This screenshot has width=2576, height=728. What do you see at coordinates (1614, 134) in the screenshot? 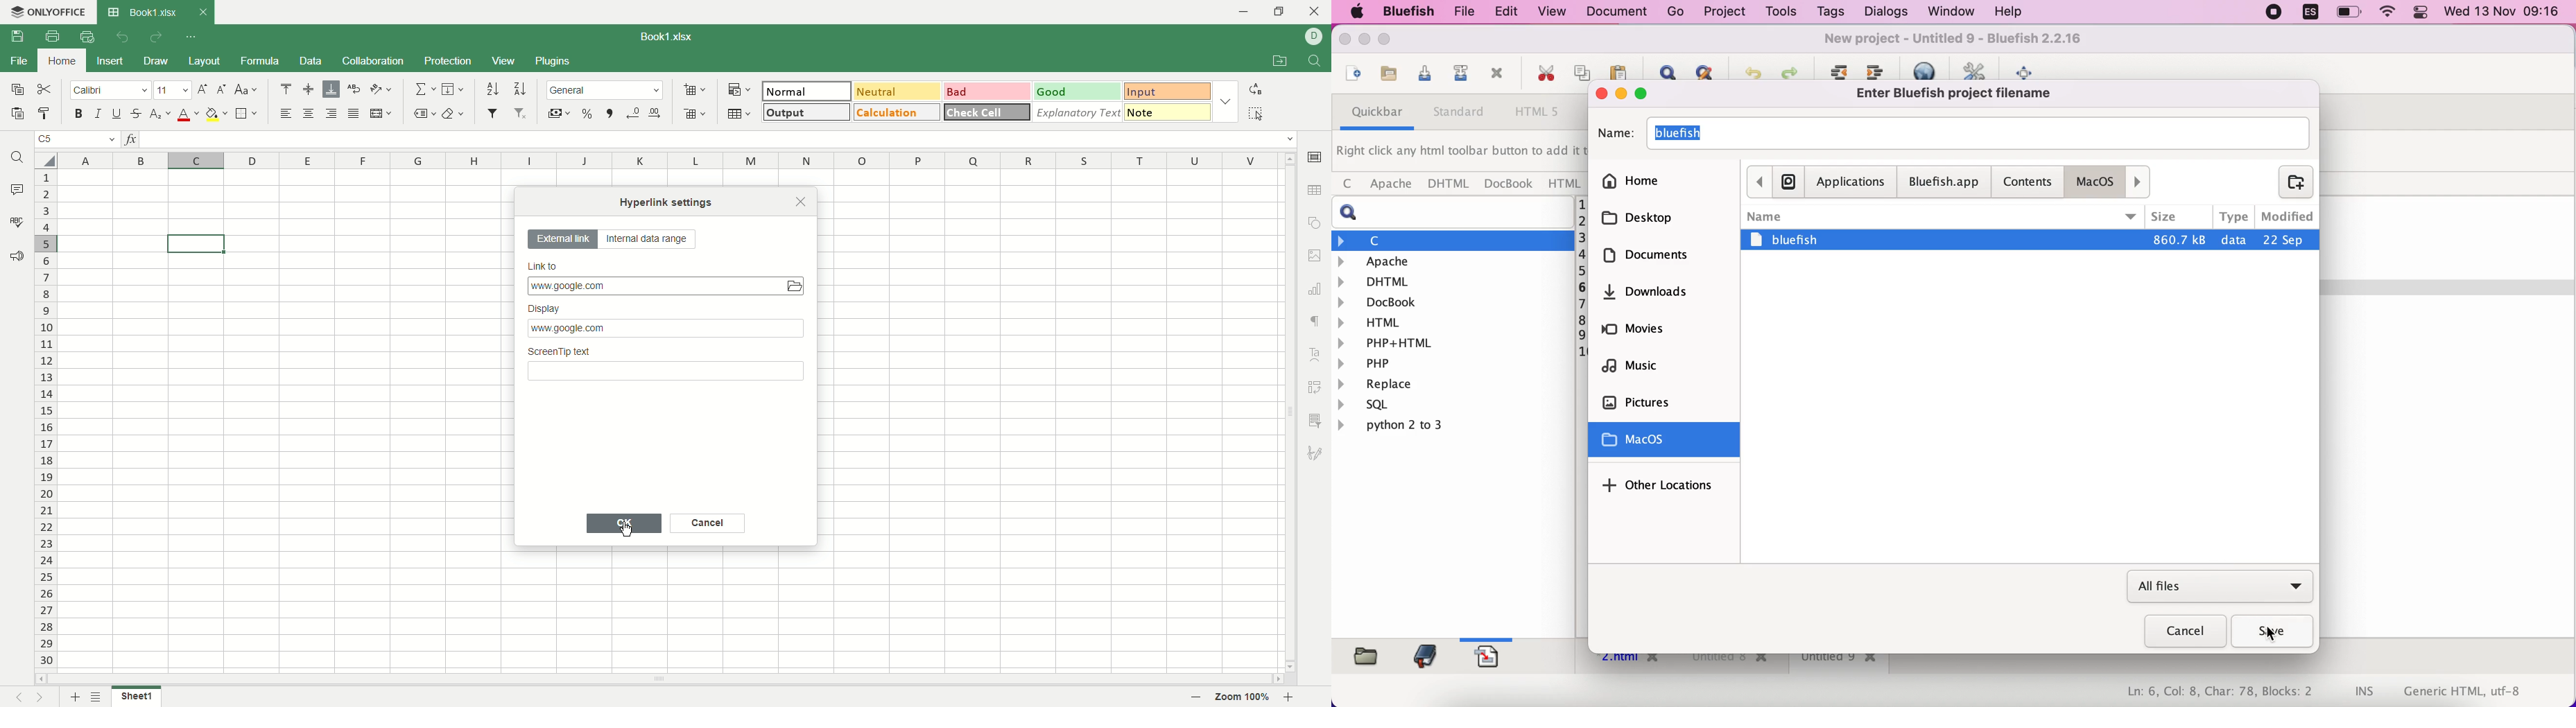
I see `Name:` at bounding box center [1614, 134].